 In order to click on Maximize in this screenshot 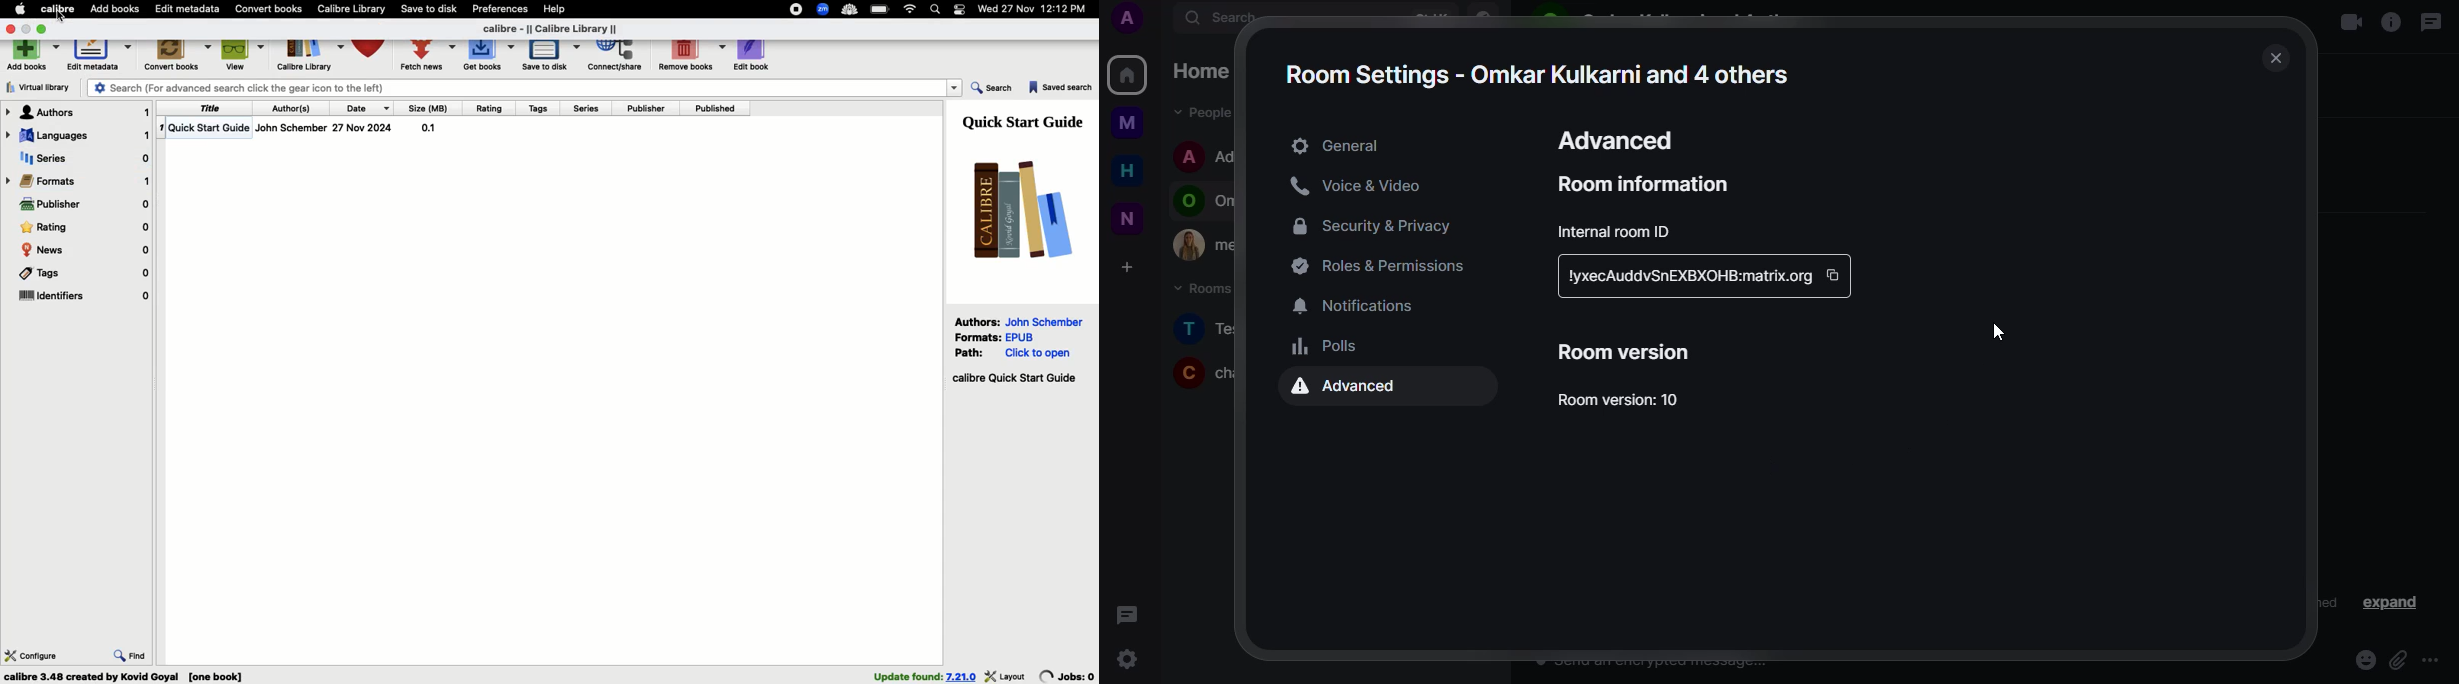, I will do `click(44, 30)`.